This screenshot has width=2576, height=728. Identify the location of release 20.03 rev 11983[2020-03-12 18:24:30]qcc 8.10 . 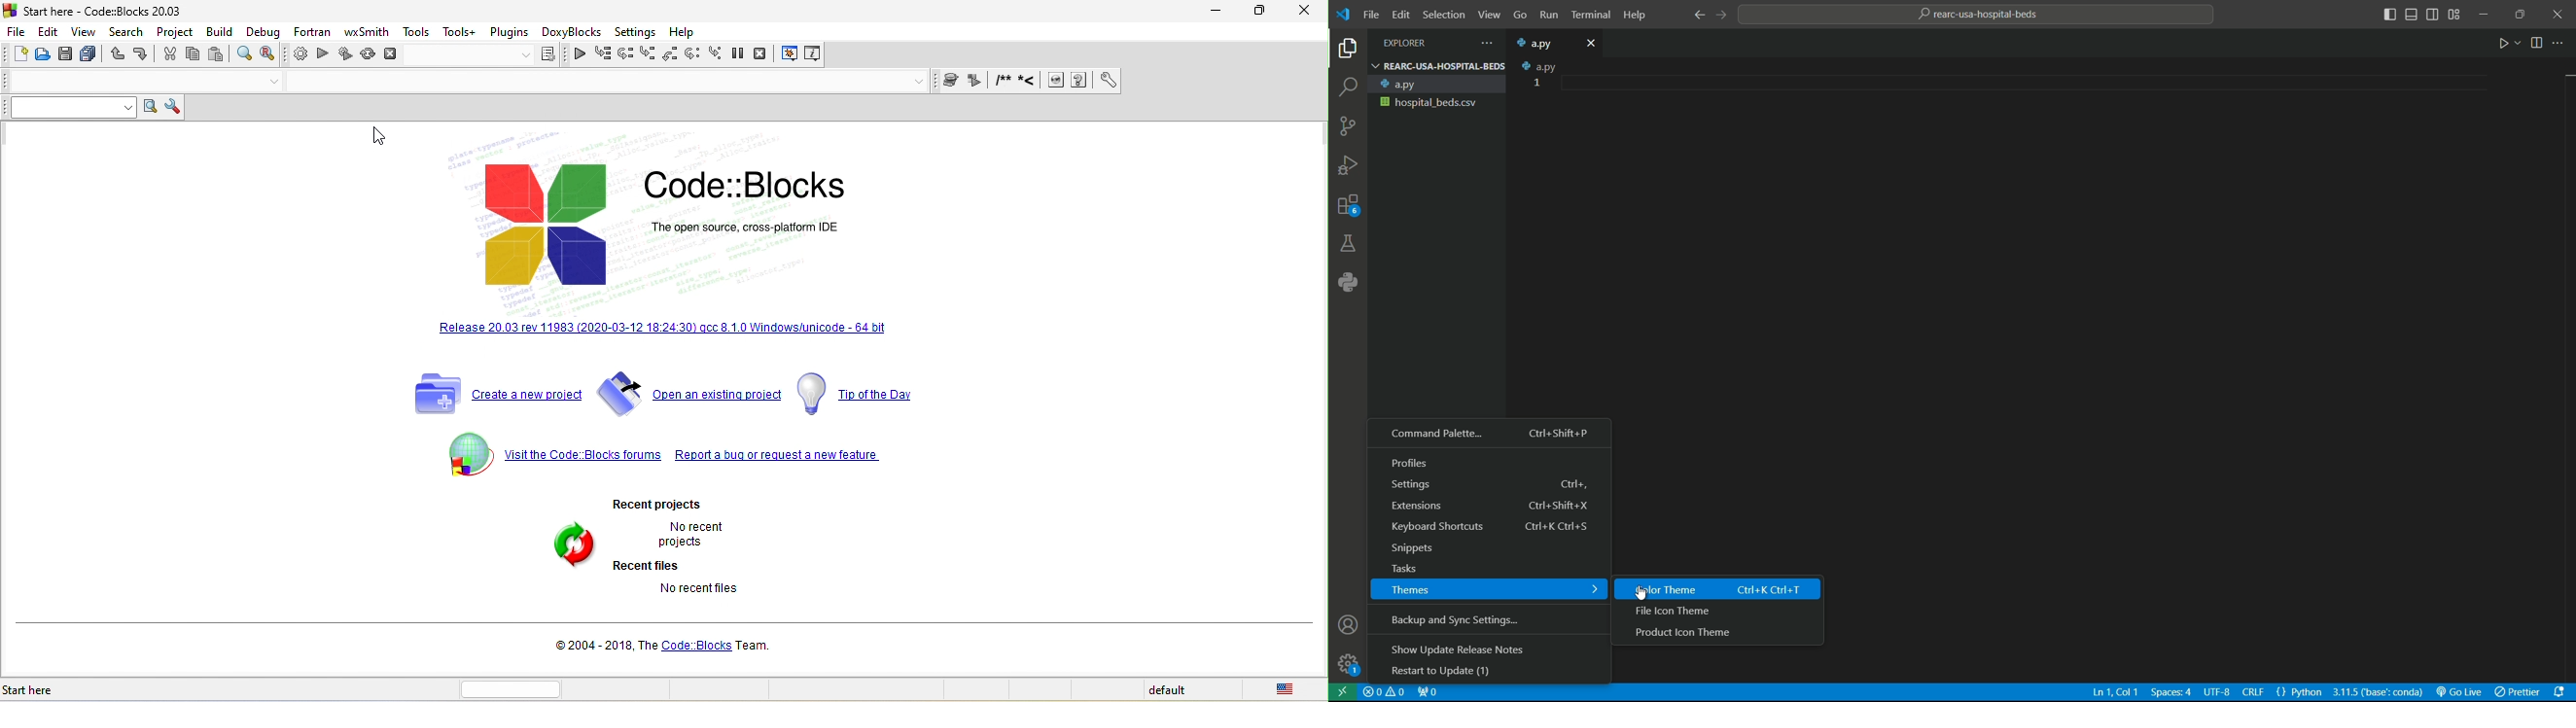
(668, 337).